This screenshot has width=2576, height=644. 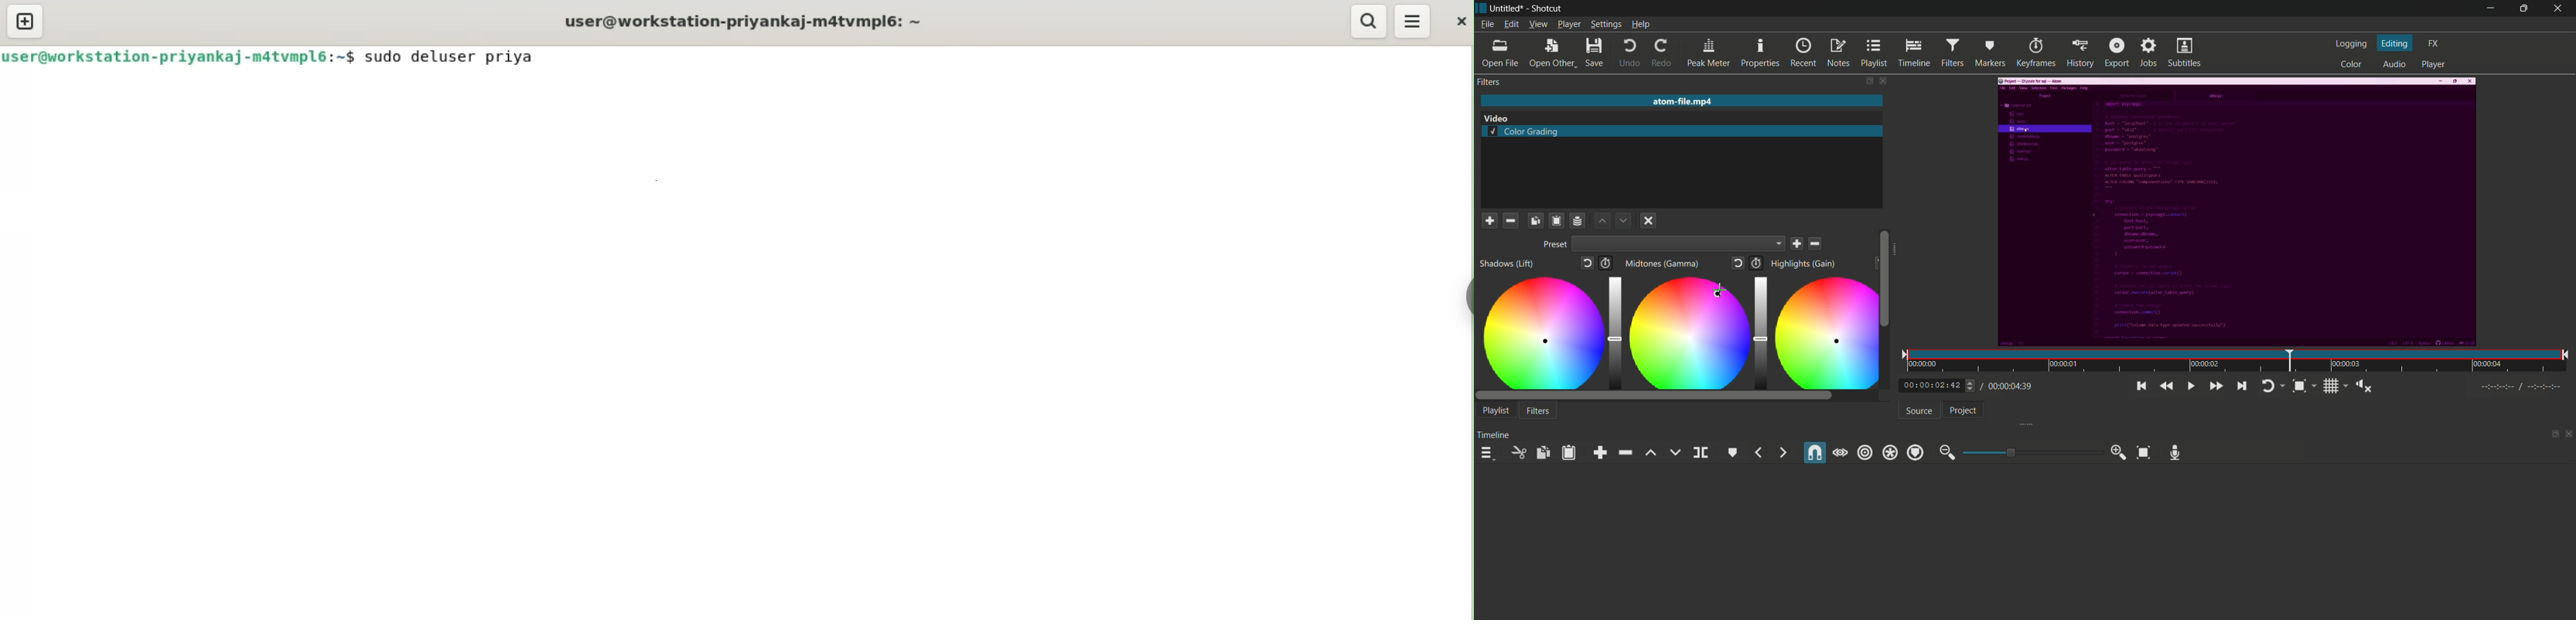 What do you see at coordinates (2488, 9) in the screenshot?
I see `minimize` at bounding box center [2488, 9].